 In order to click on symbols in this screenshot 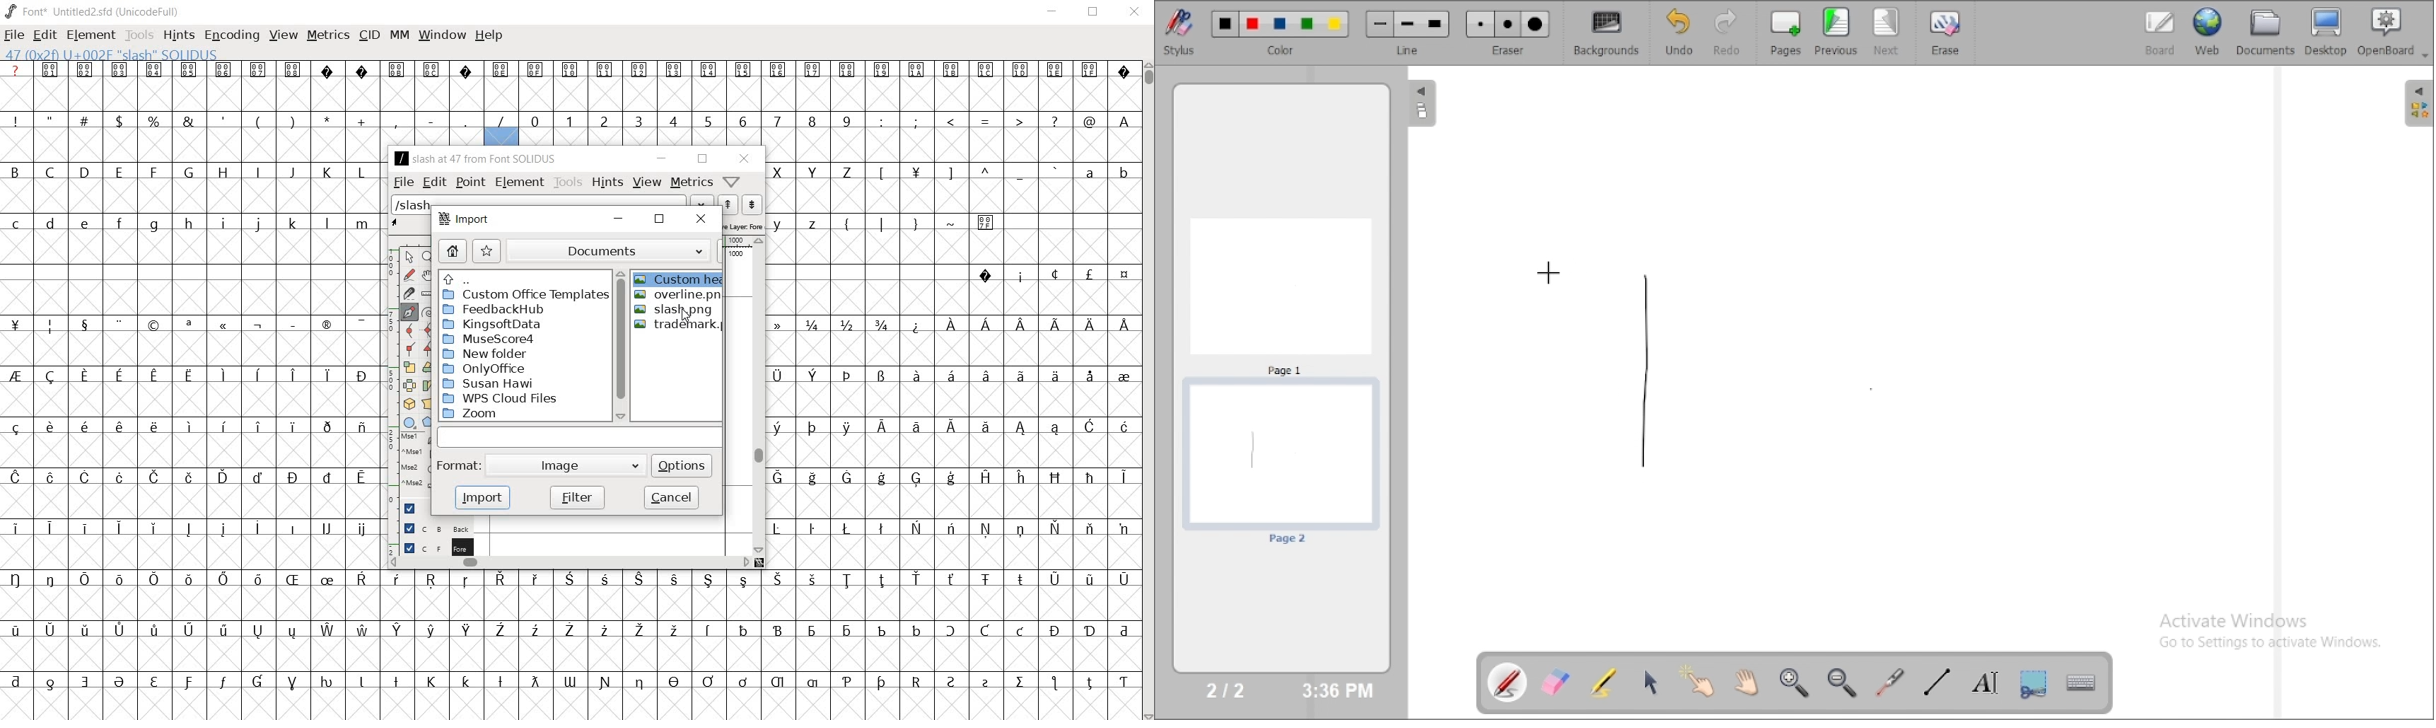, I will do `click(986, 121)`.